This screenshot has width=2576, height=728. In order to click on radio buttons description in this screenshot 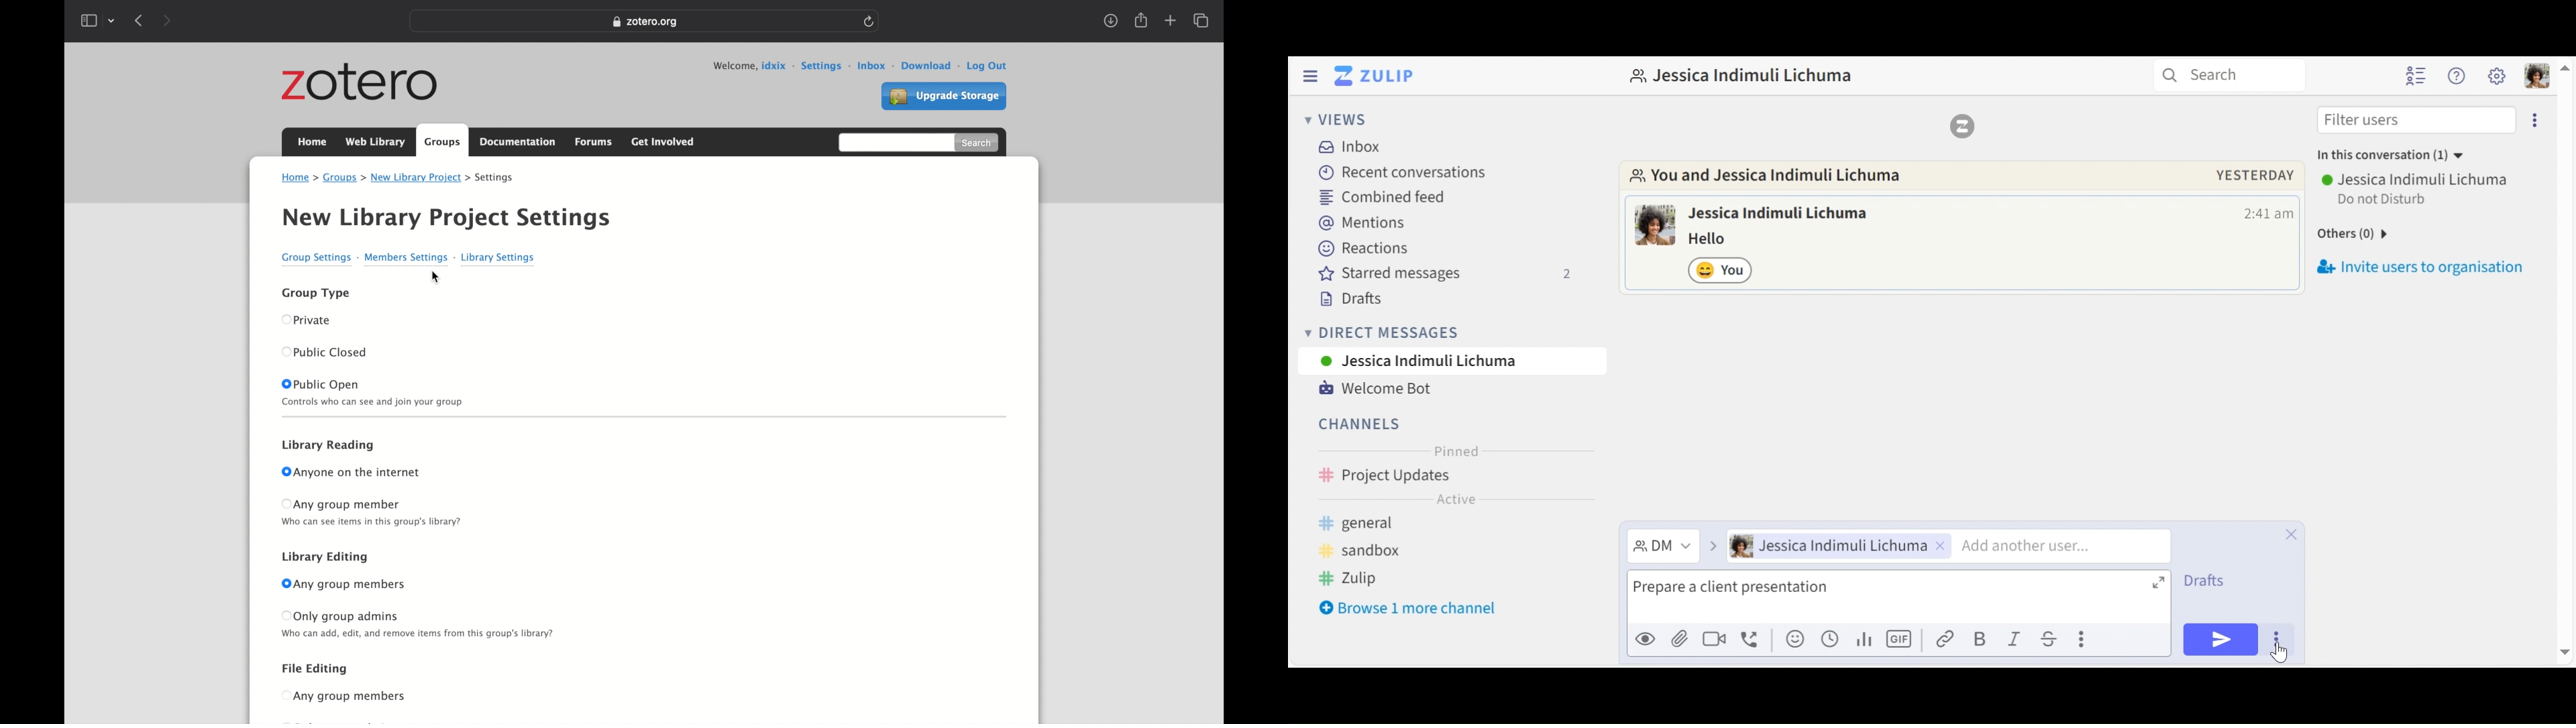, I will do `click(373, 402)`.